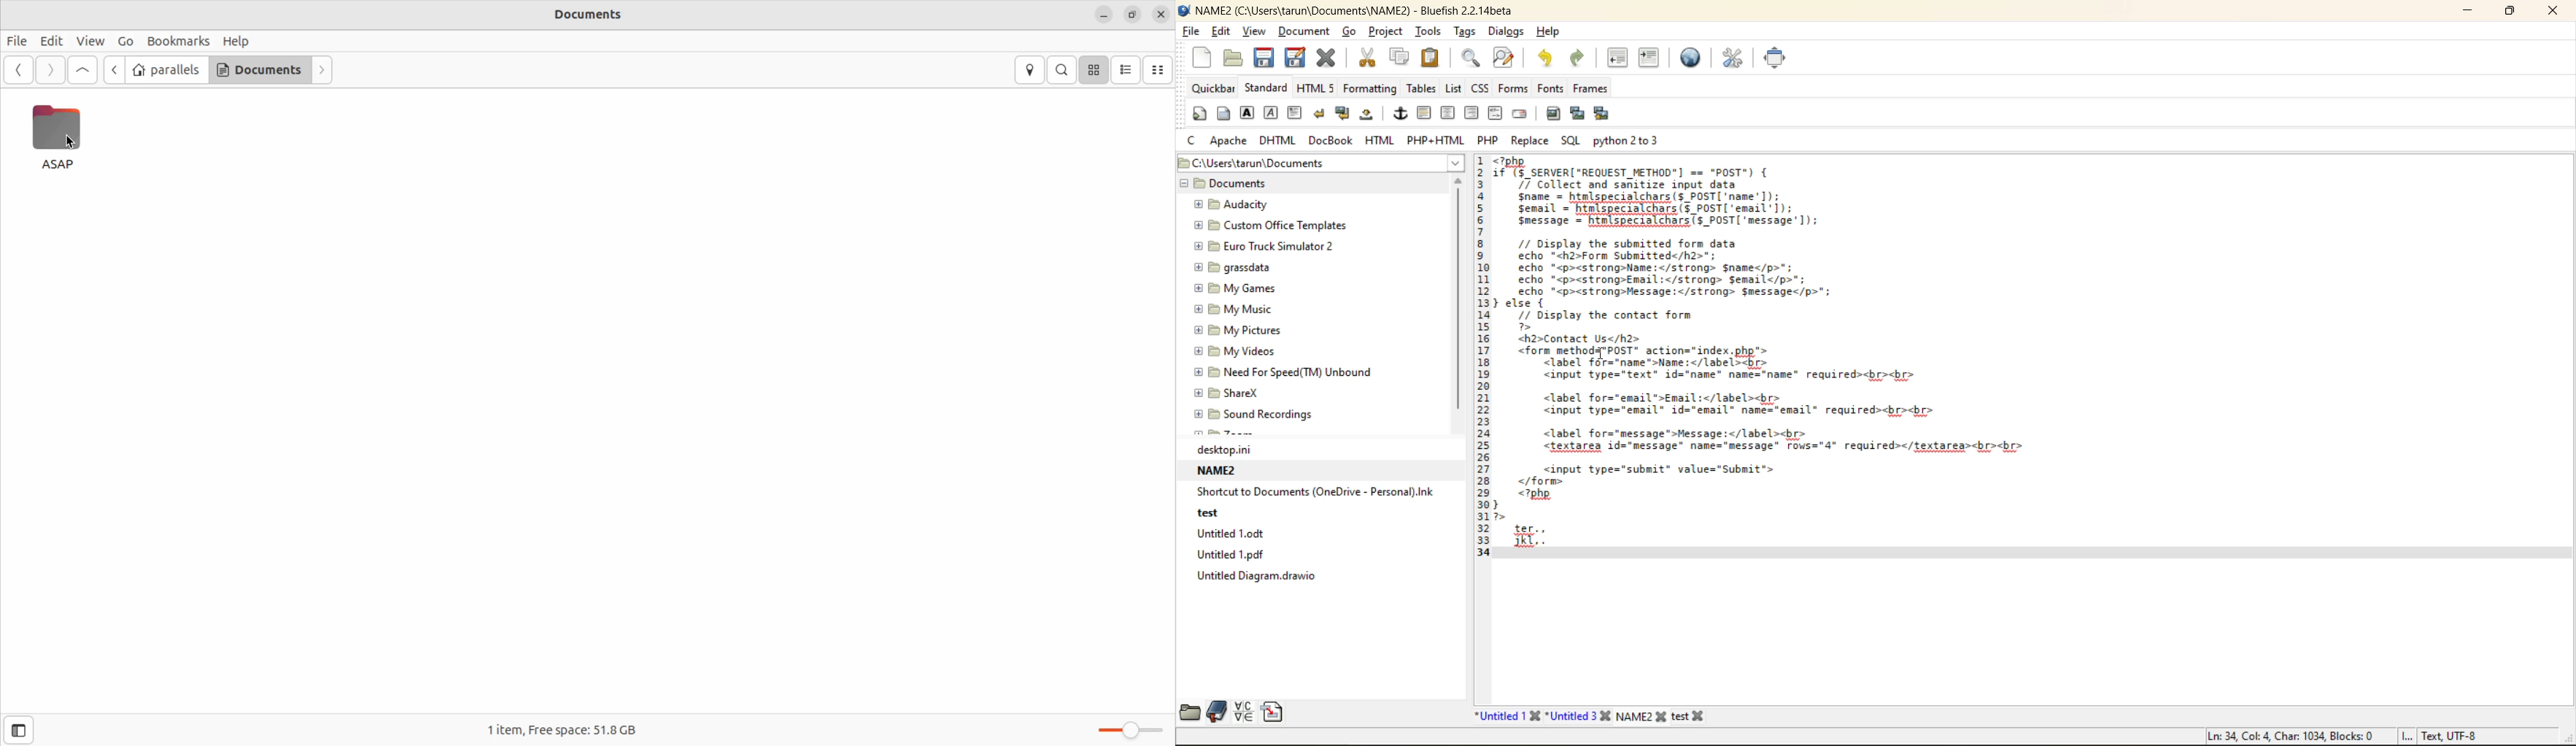 The width and height of the screenshot is (2576, 756). I want to click on dhtml, so click(1277, 142).